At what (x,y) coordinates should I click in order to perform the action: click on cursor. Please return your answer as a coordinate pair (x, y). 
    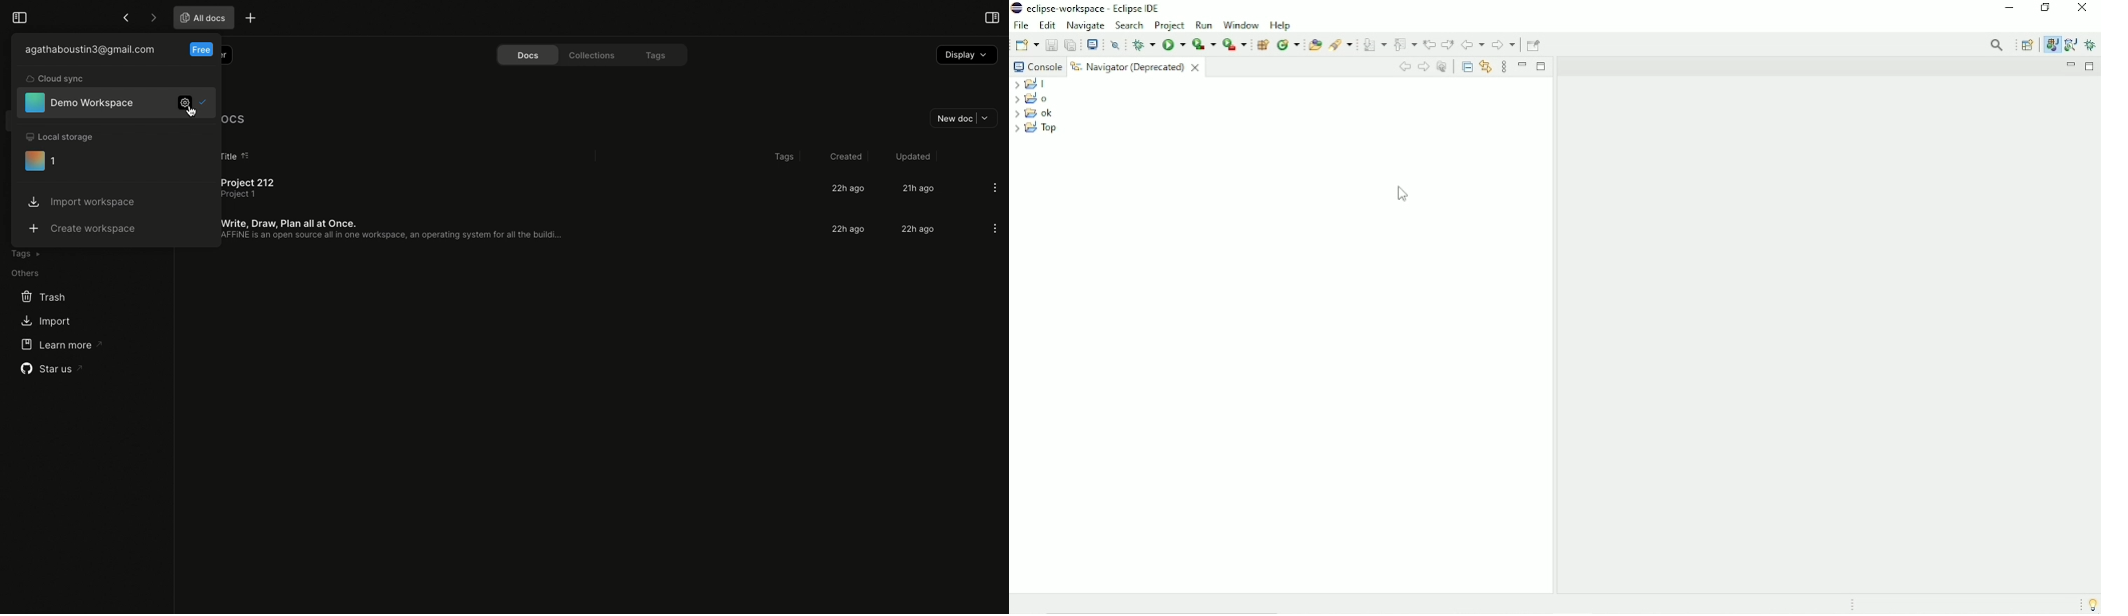
    Looking at the image, I should click on (198, 114).